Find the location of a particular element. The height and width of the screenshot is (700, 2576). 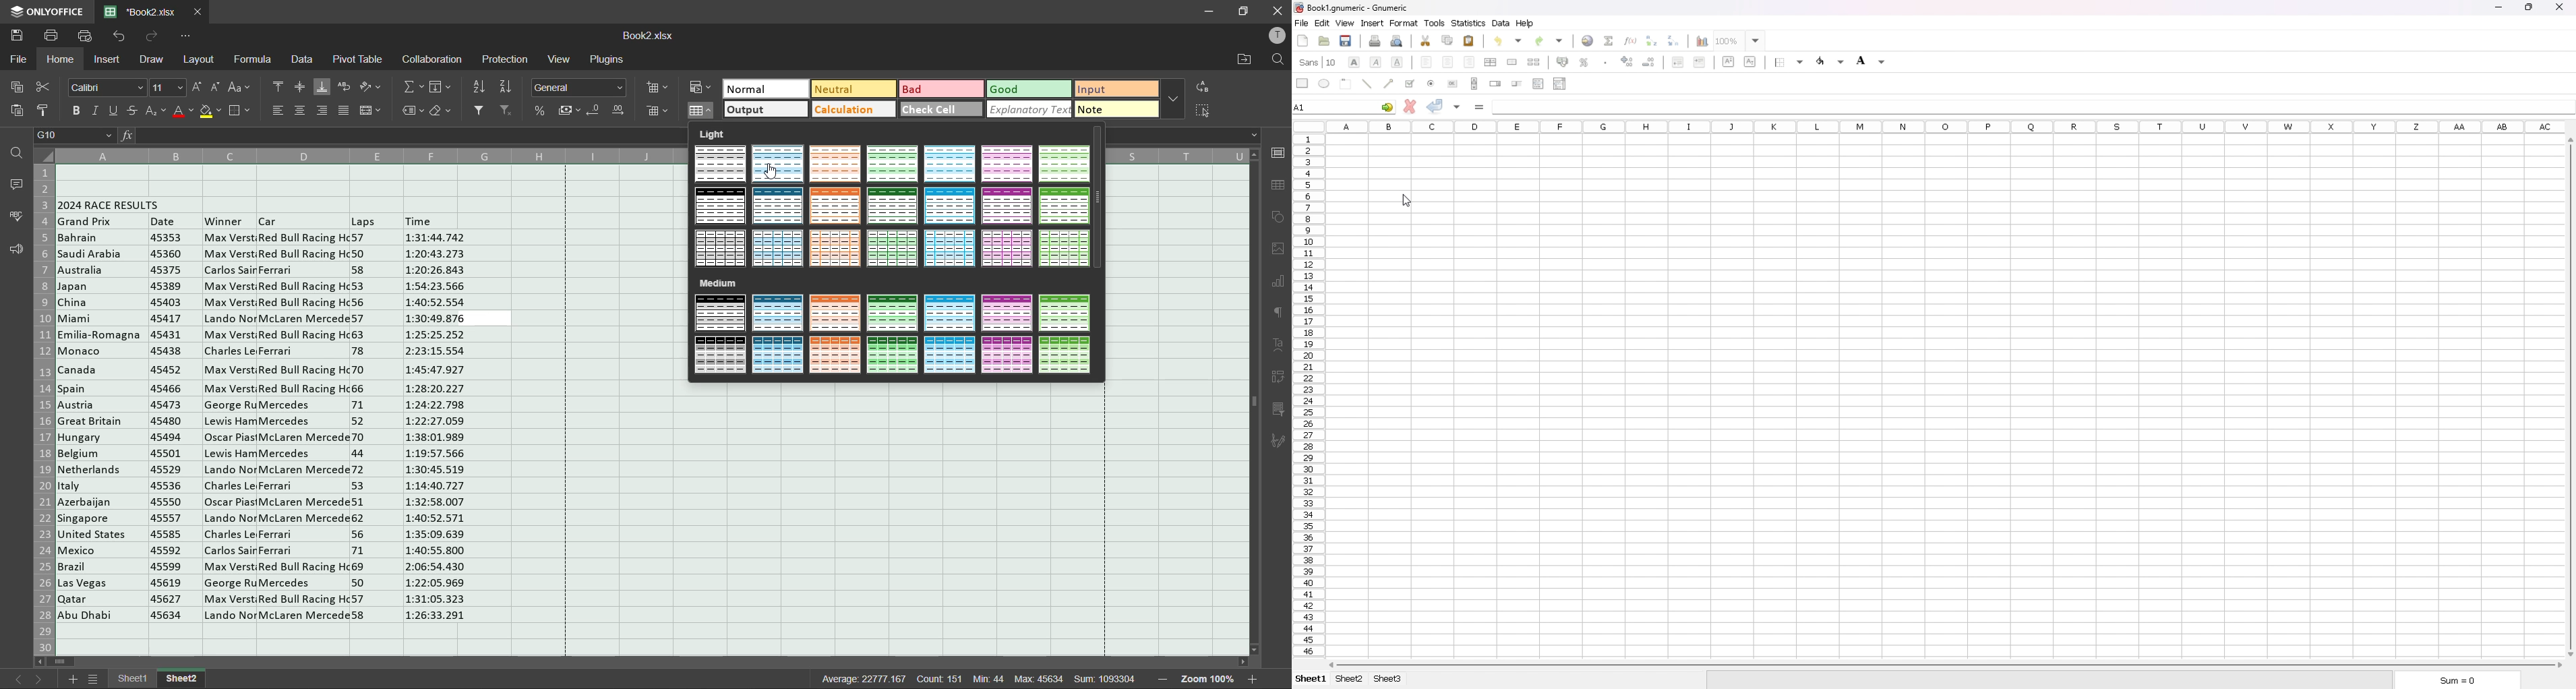

tools is located at coordinates (1436, 23).